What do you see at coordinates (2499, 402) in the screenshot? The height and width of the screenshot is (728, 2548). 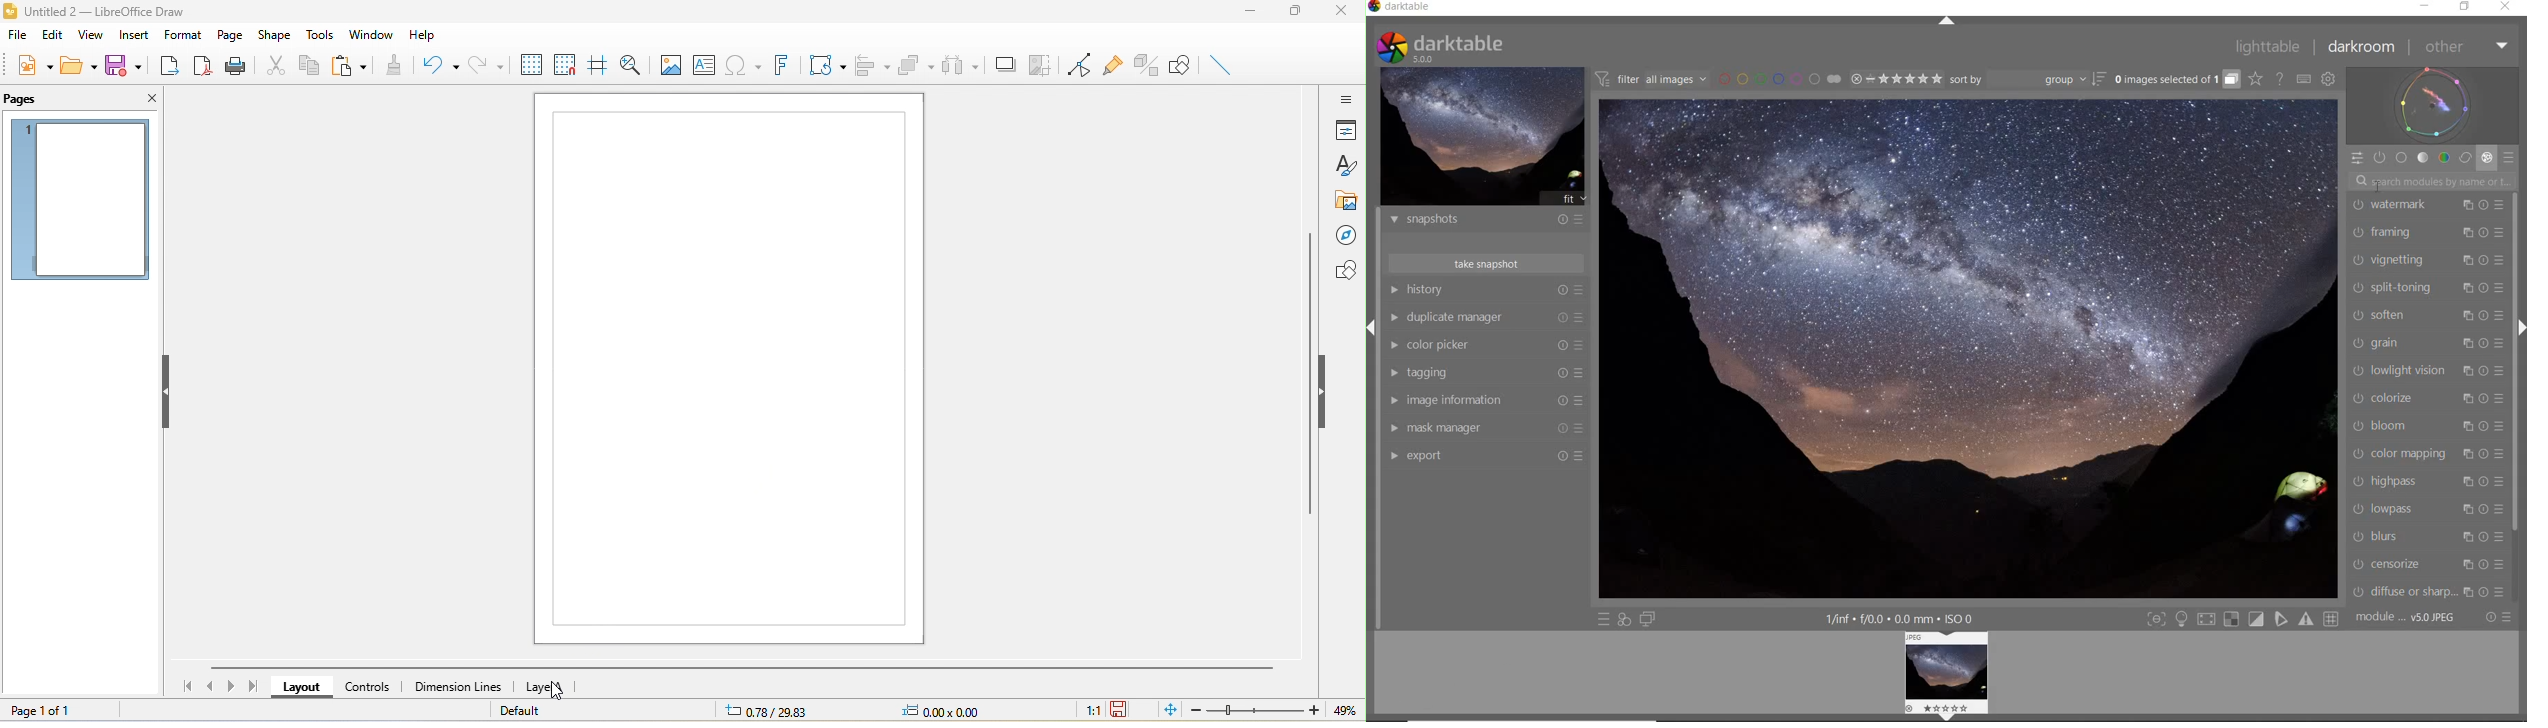 I see `presets` at bounding box center [2499, 402].